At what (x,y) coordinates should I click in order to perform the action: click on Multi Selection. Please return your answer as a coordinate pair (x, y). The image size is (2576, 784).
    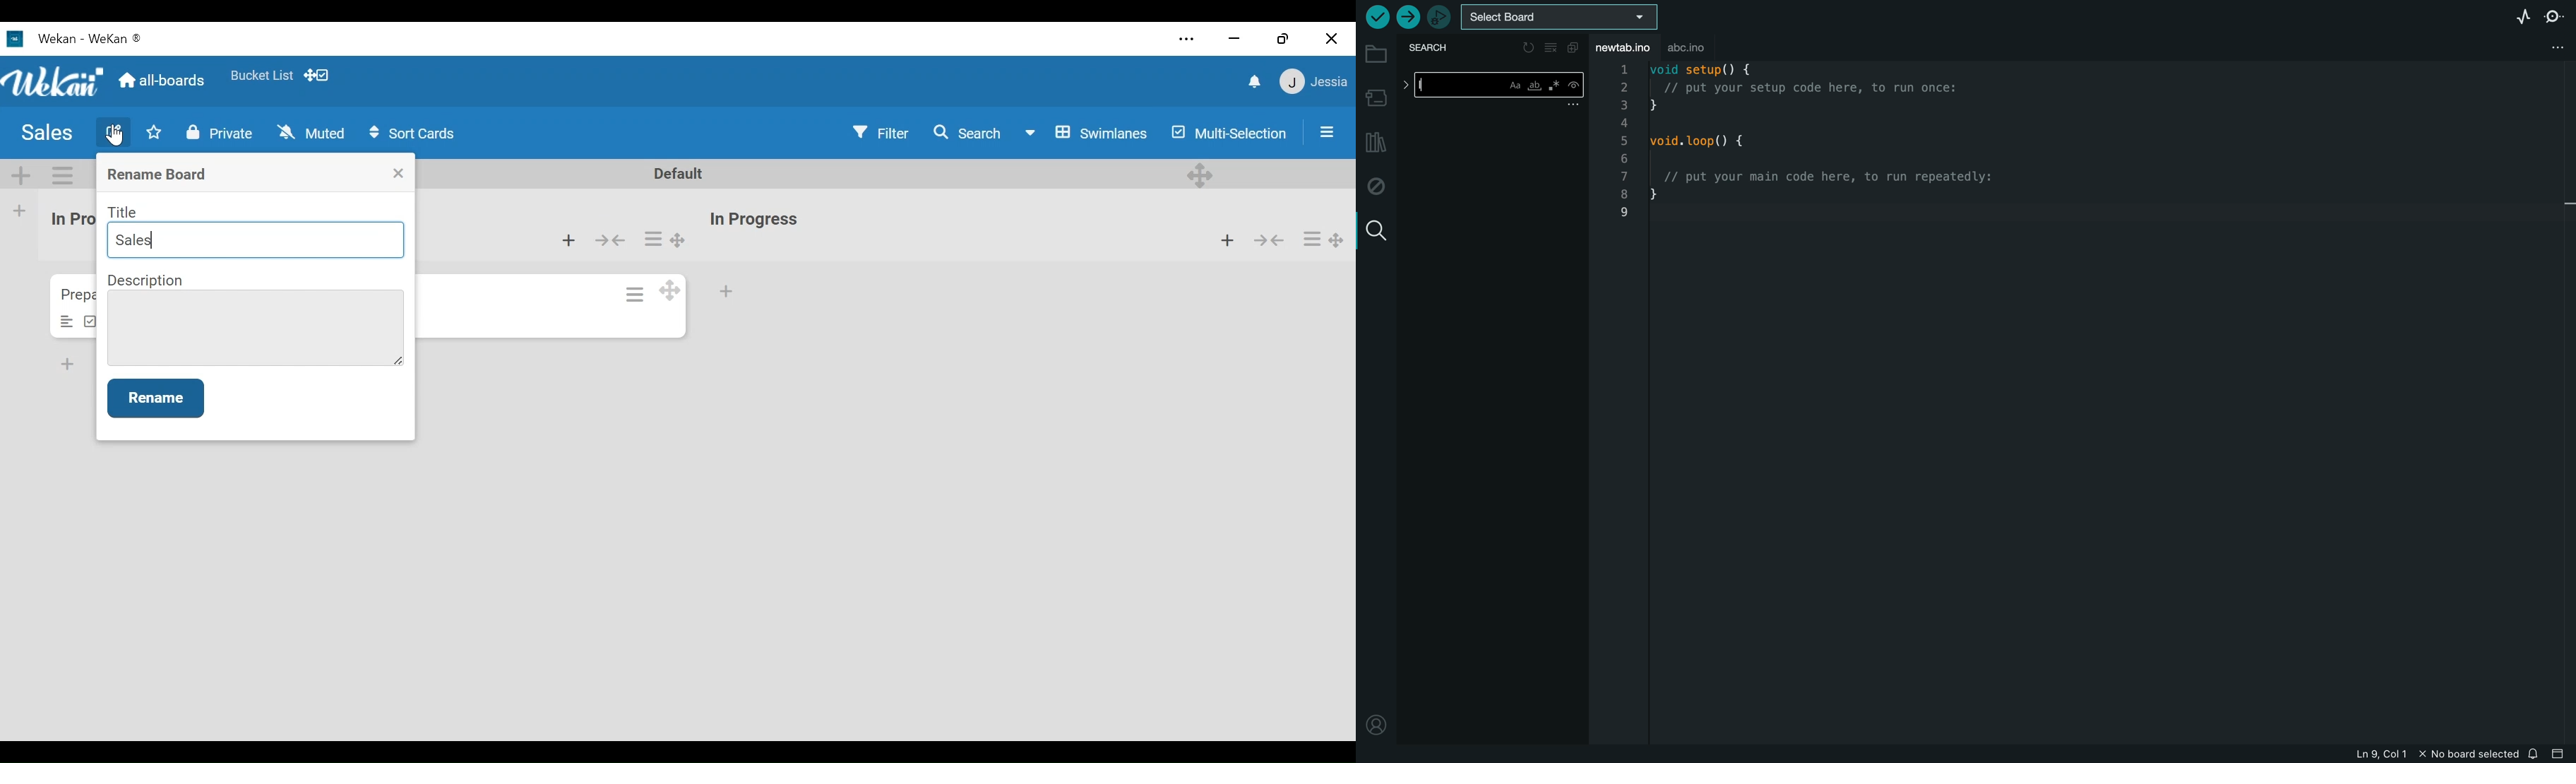
    Looking at the image, I should click on (1230, 135).